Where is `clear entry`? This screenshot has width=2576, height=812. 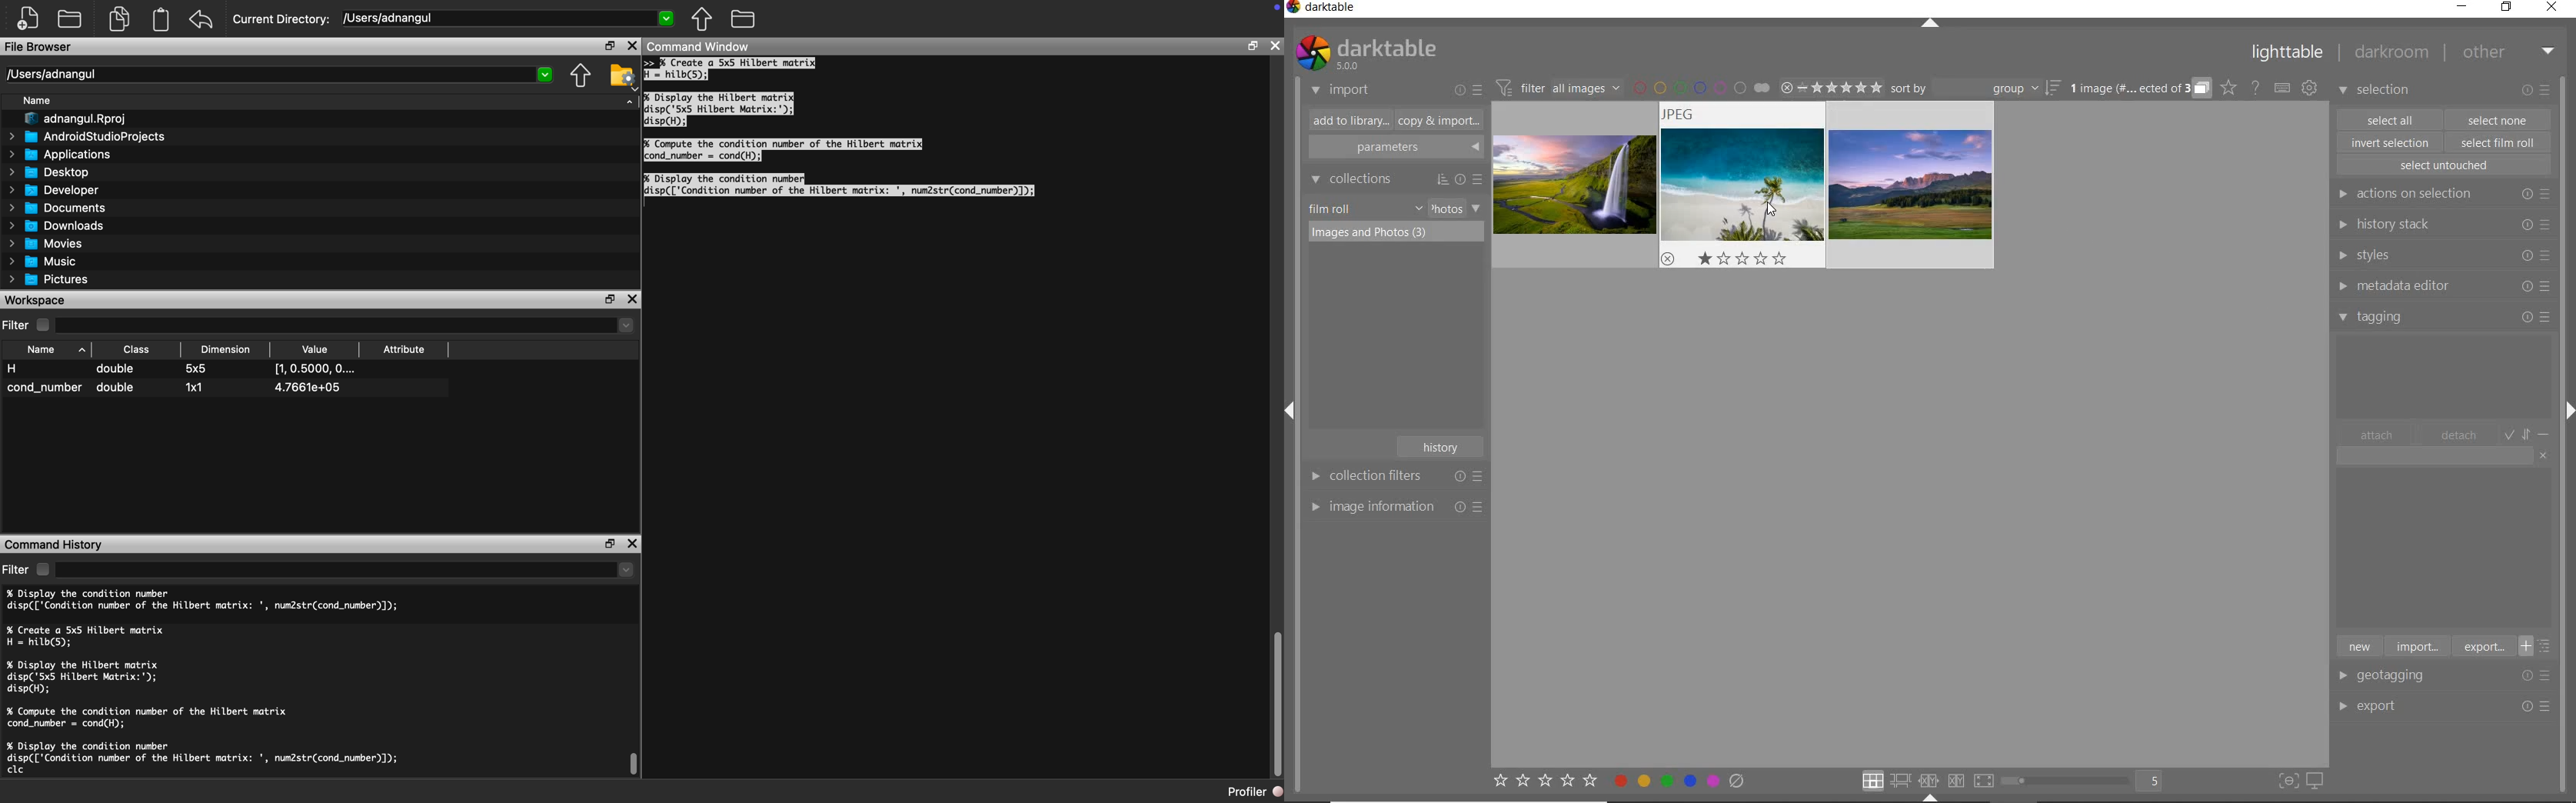 clear entry is located at coordinates (2544, 455).